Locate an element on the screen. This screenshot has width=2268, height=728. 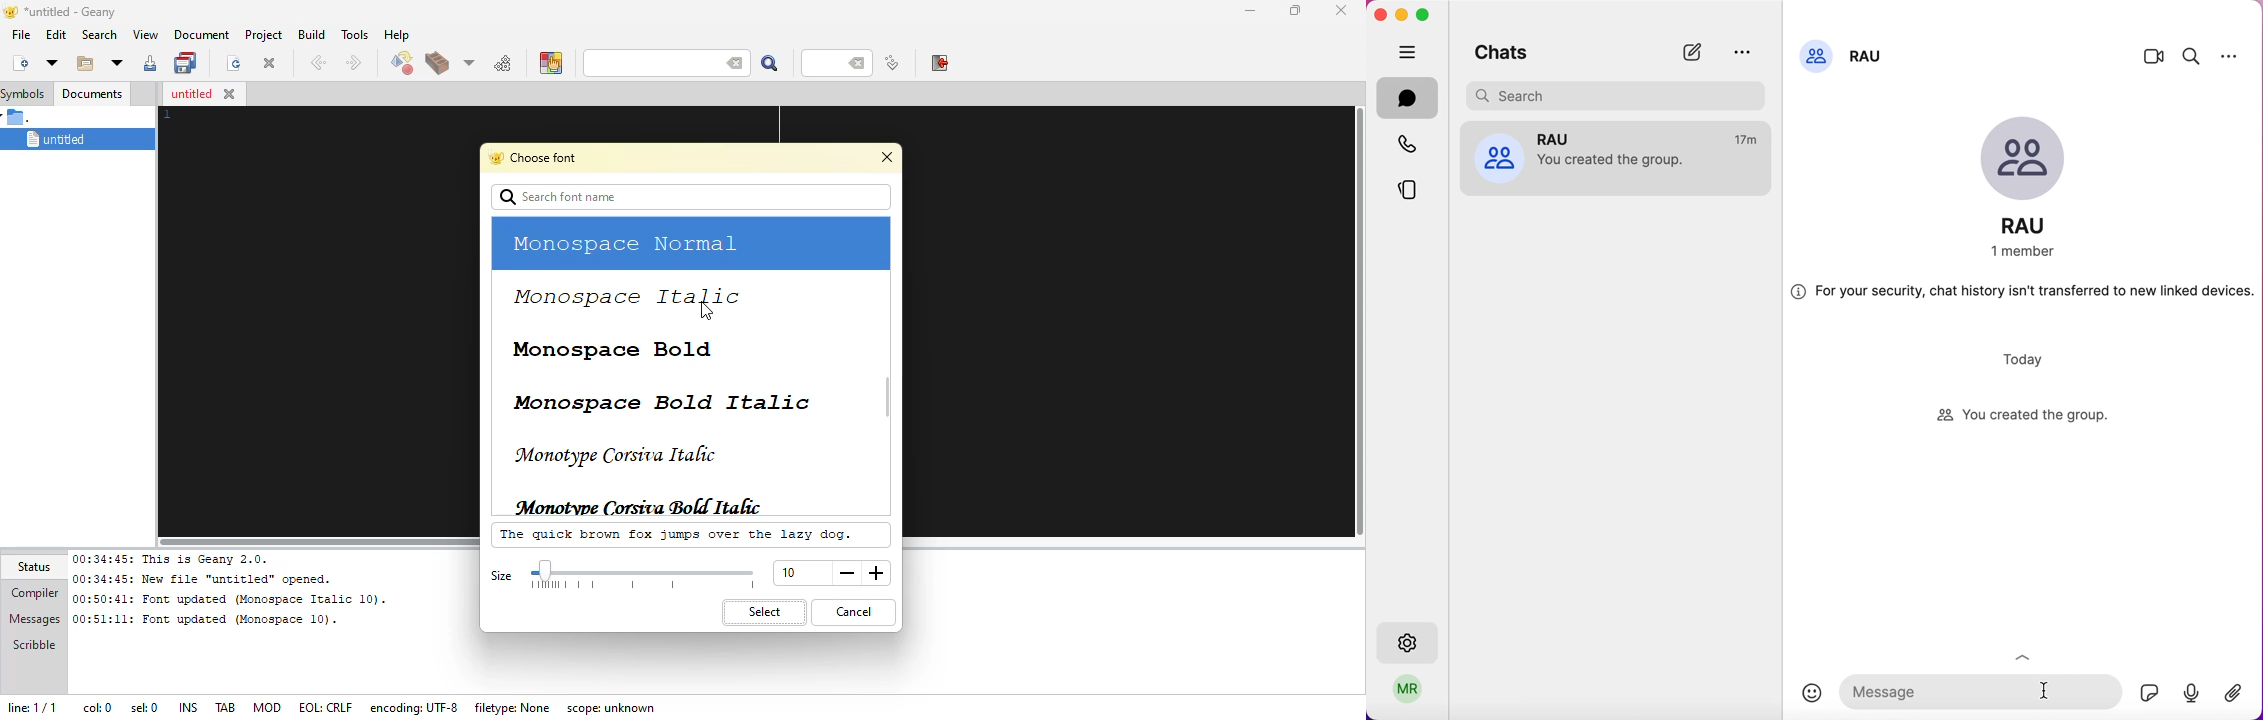
search is located at coordinates (768, 63).